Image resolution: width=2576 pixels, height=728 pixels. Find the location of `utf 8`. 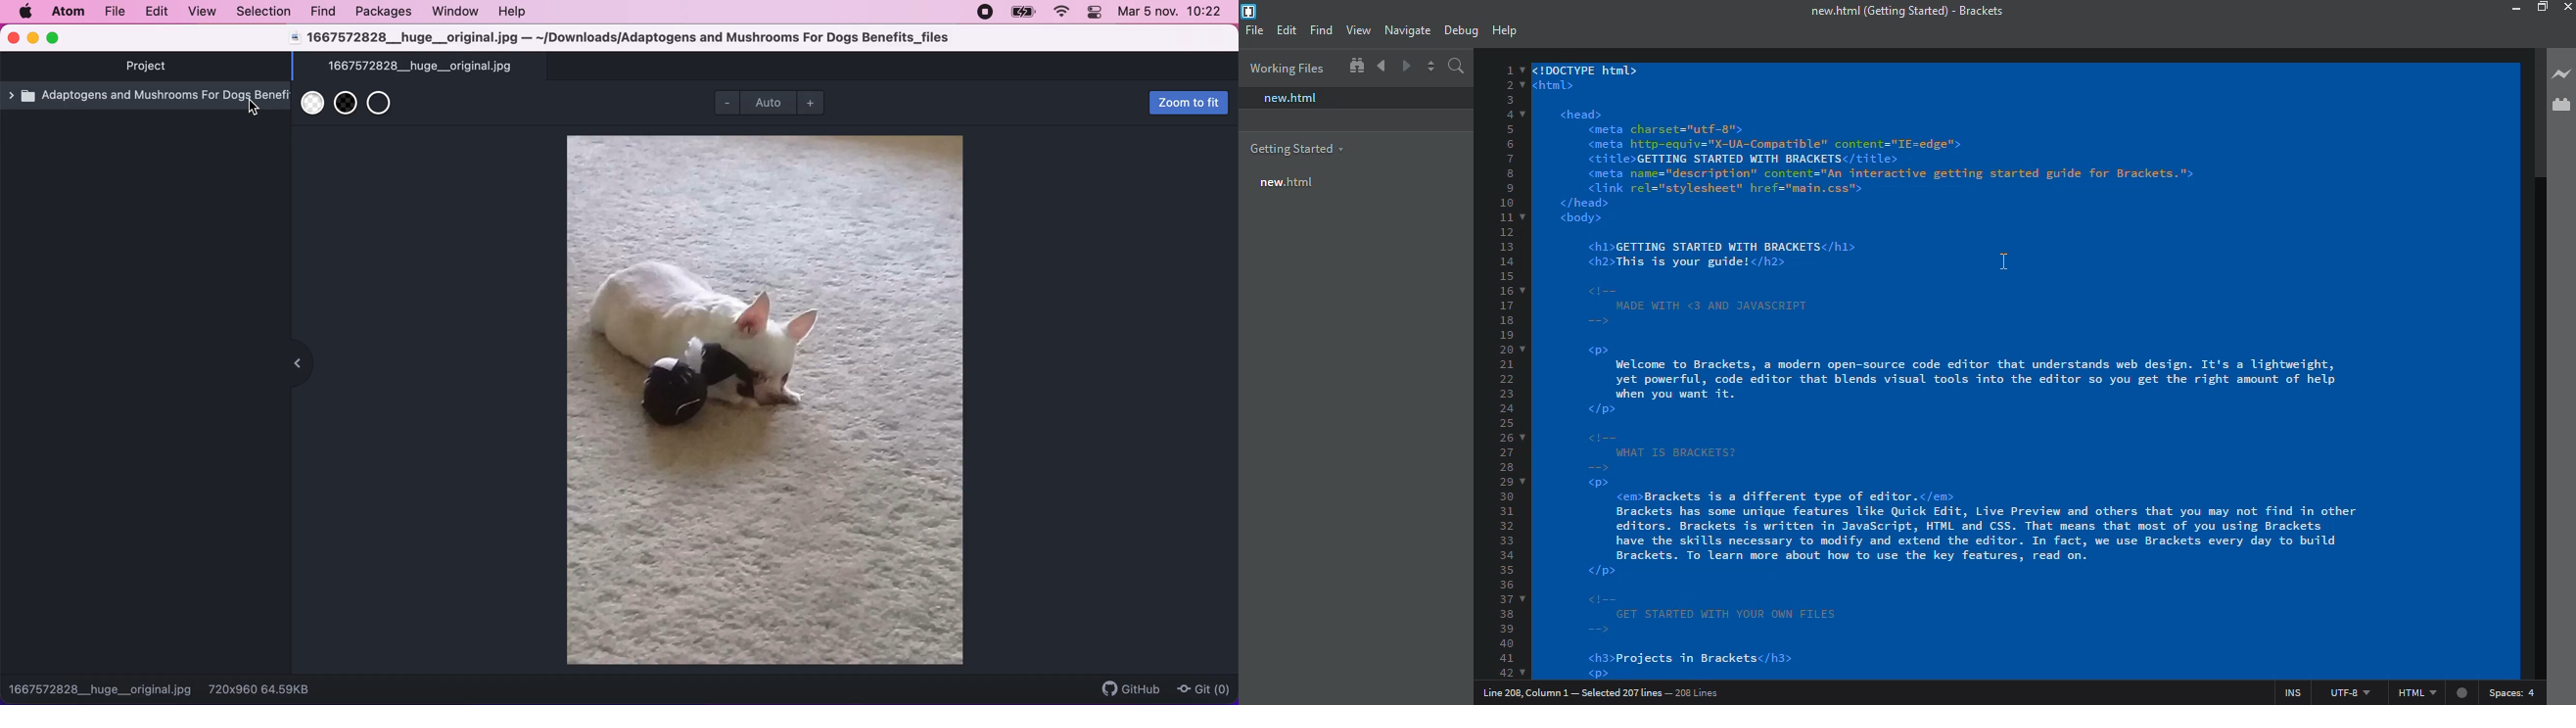

utf 8 is located at coordinates (2347, 692).